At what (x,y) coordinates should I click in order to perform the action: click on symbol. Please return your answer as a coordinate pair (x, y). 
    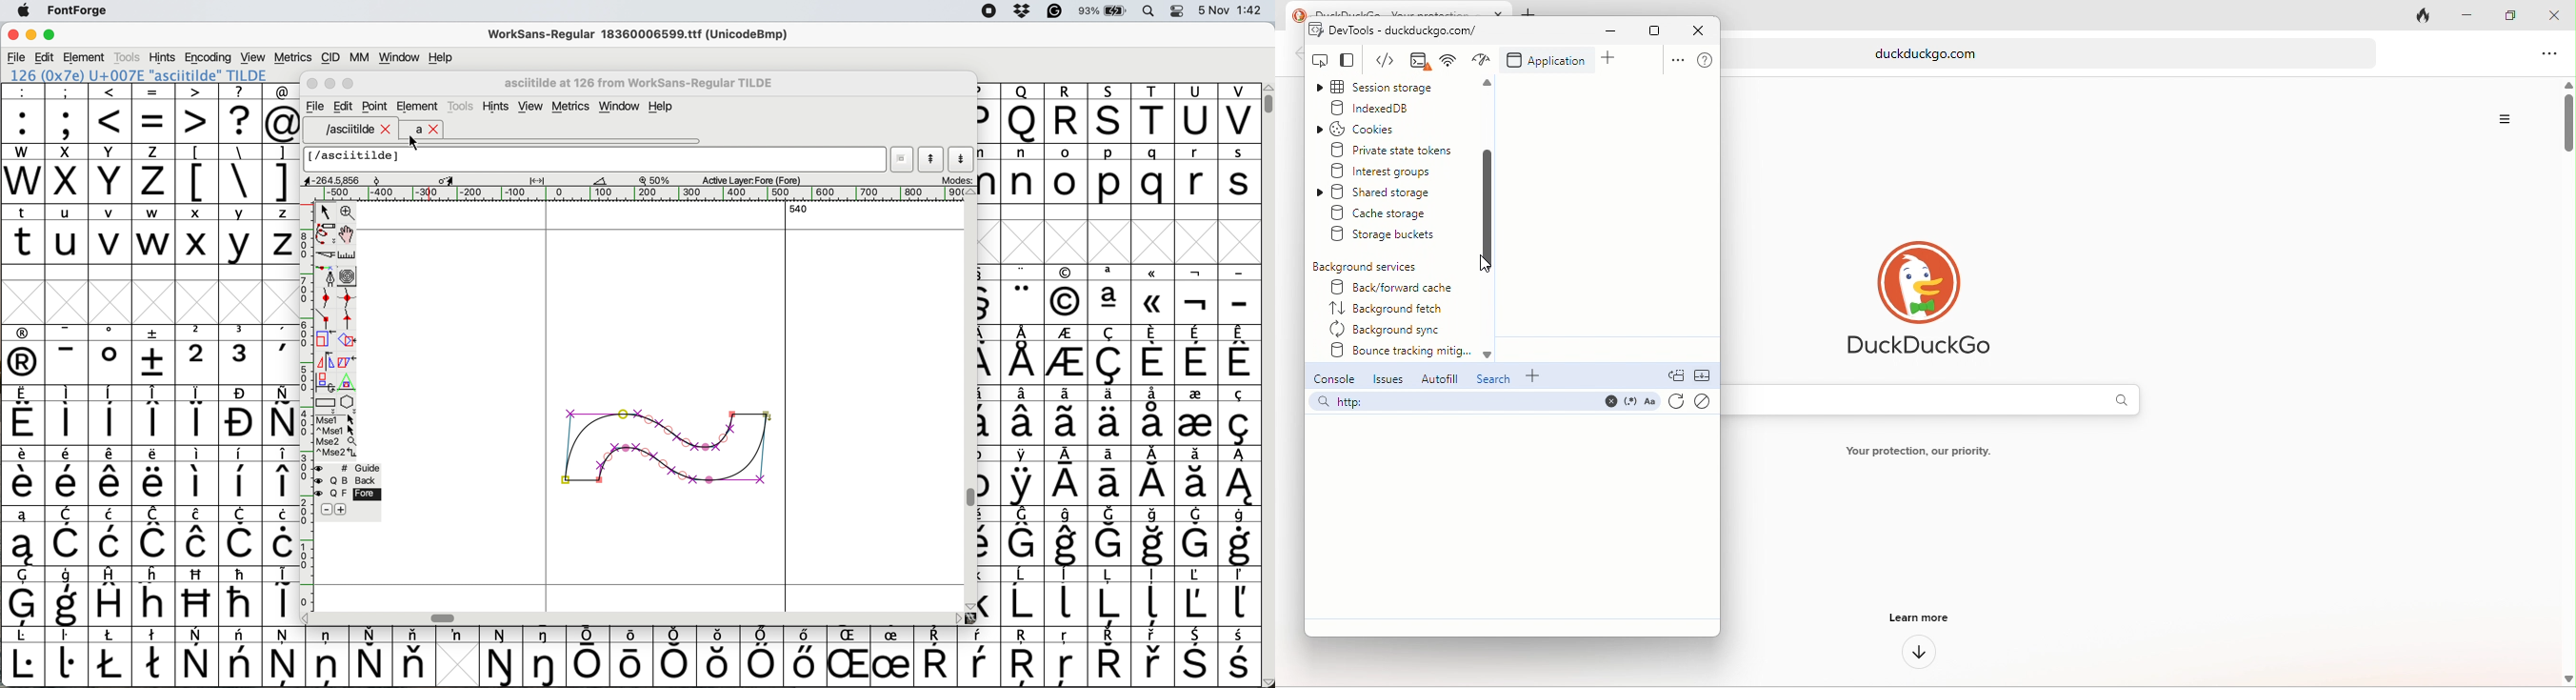
    Looking at the image, I should click on (1154, 476).